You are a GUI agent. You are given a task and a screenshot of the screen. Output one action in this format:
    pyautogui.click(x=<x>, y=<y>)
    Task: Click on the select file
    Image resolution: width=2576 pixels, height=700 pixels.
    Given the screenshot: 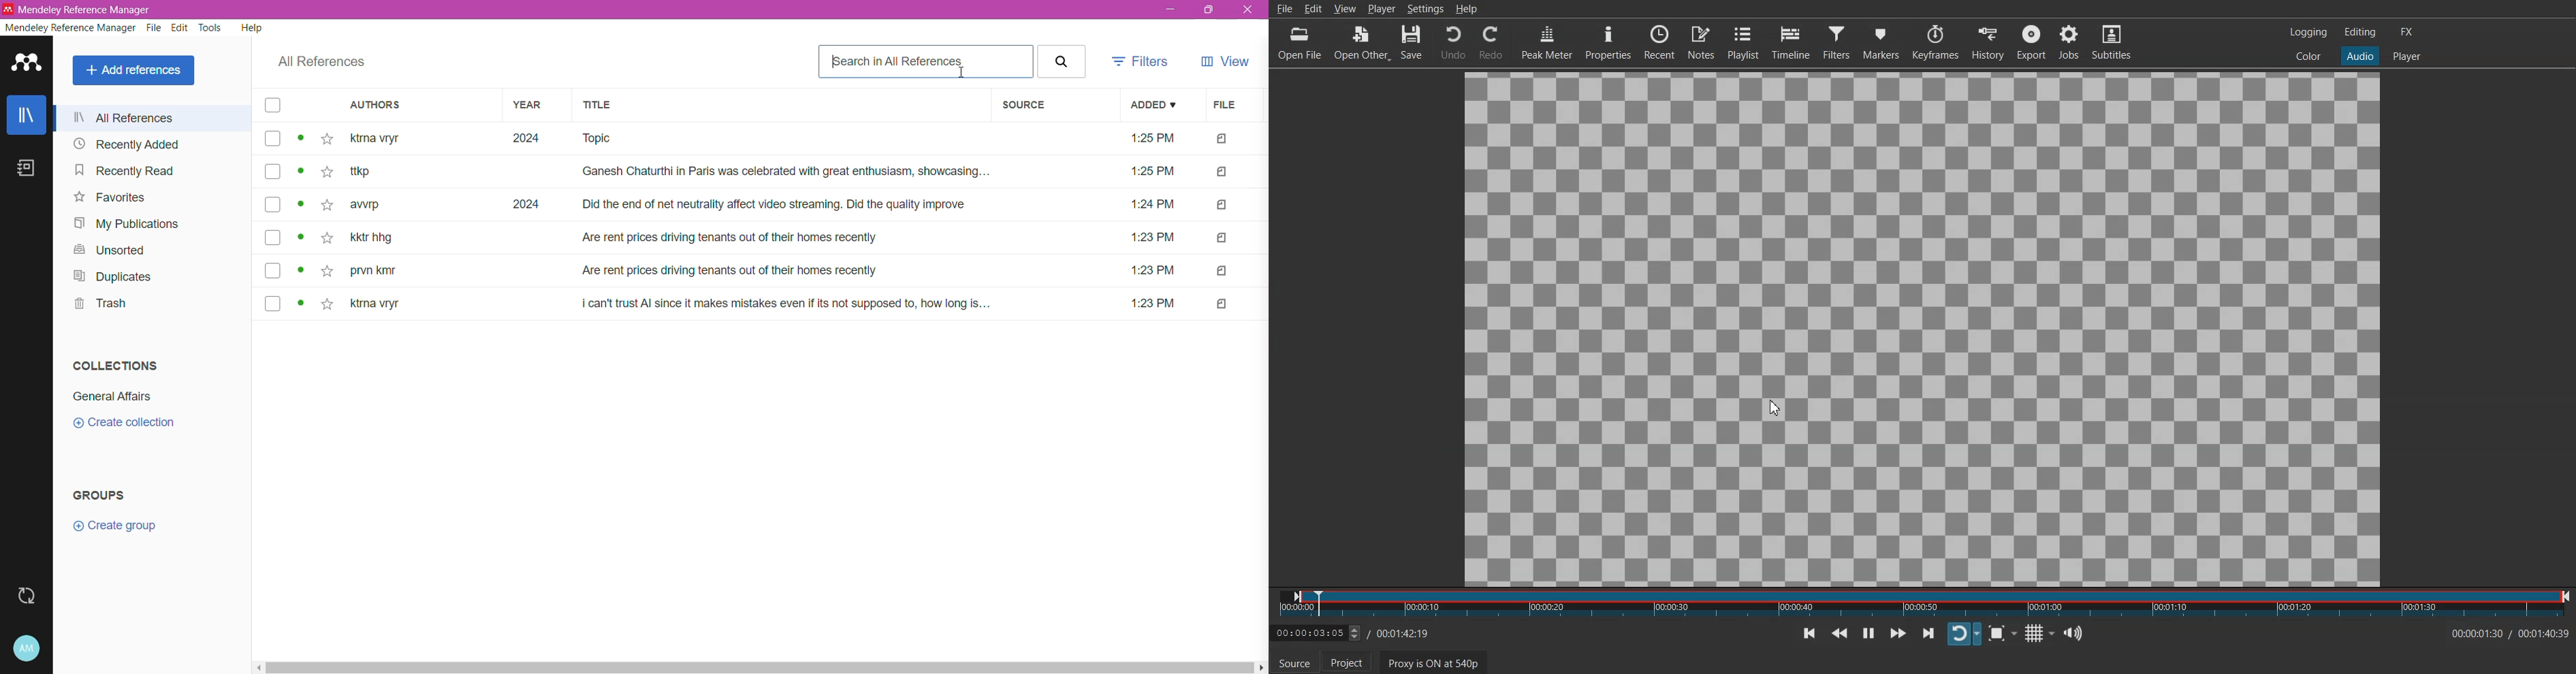 What is the action you would take?
    pyautogui.click(x=270, y=173)
    